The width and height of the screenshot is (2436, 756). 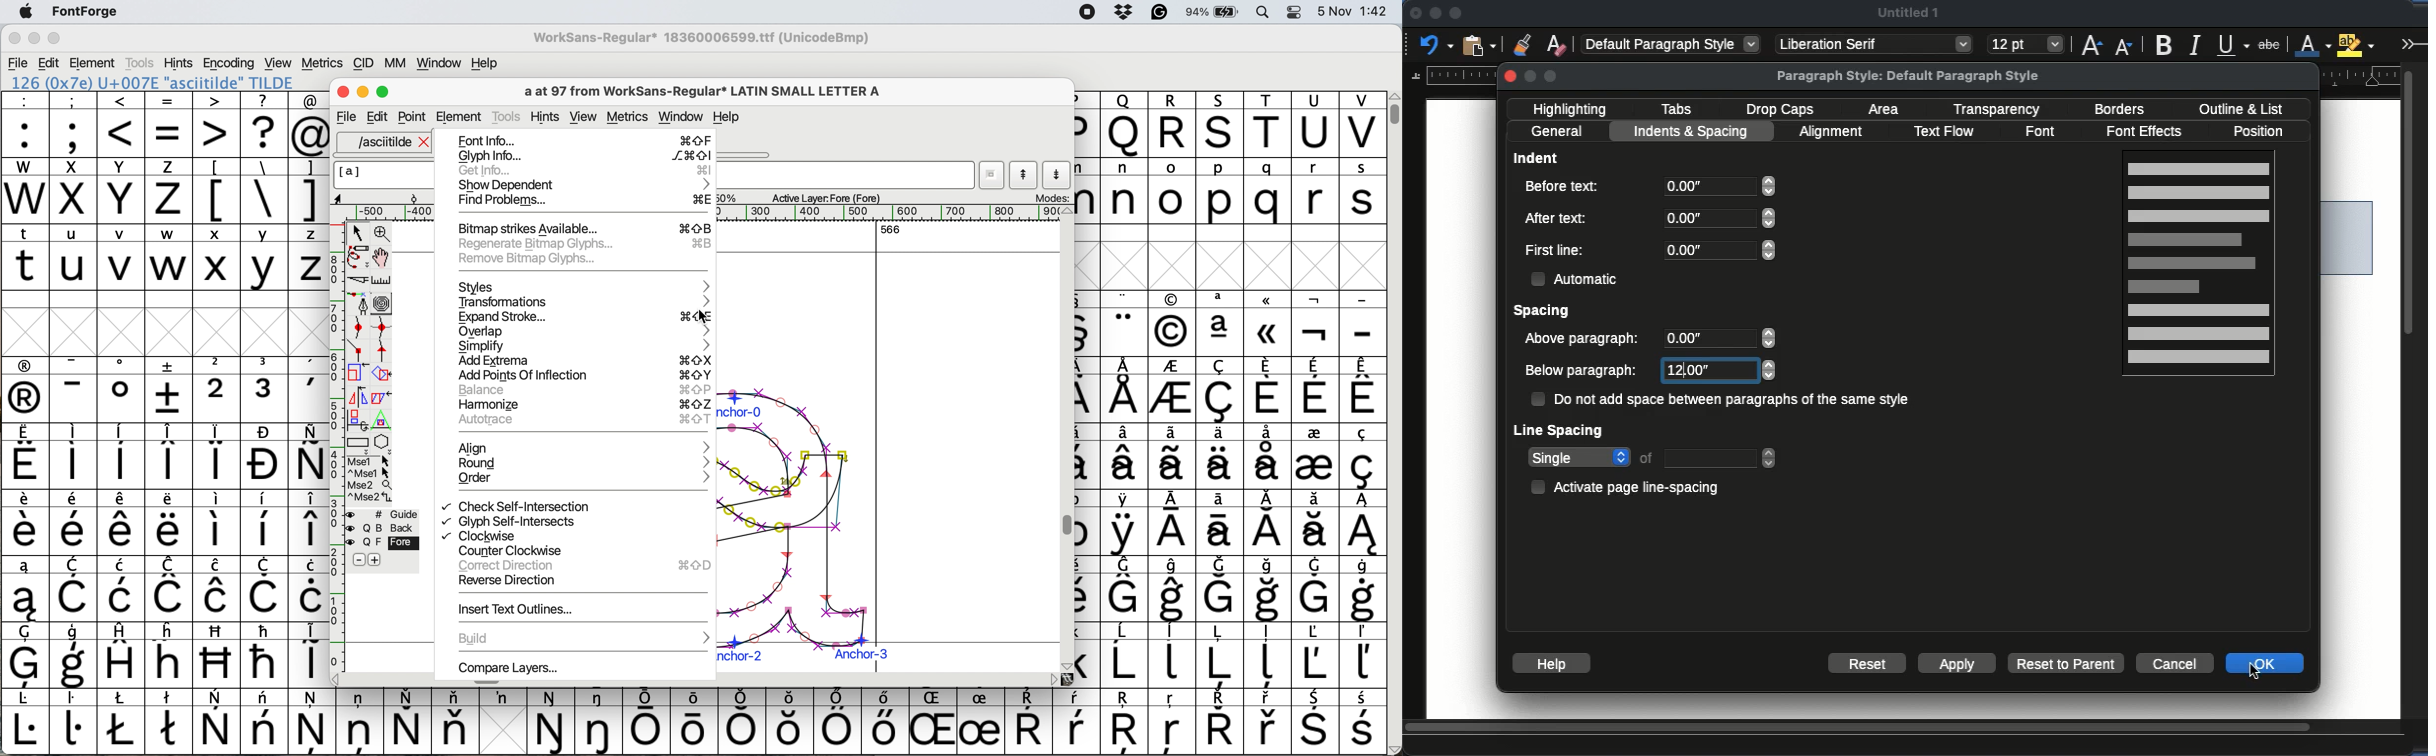 What do you see at coordinates (171, 390) in the screenshot?
I see `symbol` at bounding box center [171, 390].